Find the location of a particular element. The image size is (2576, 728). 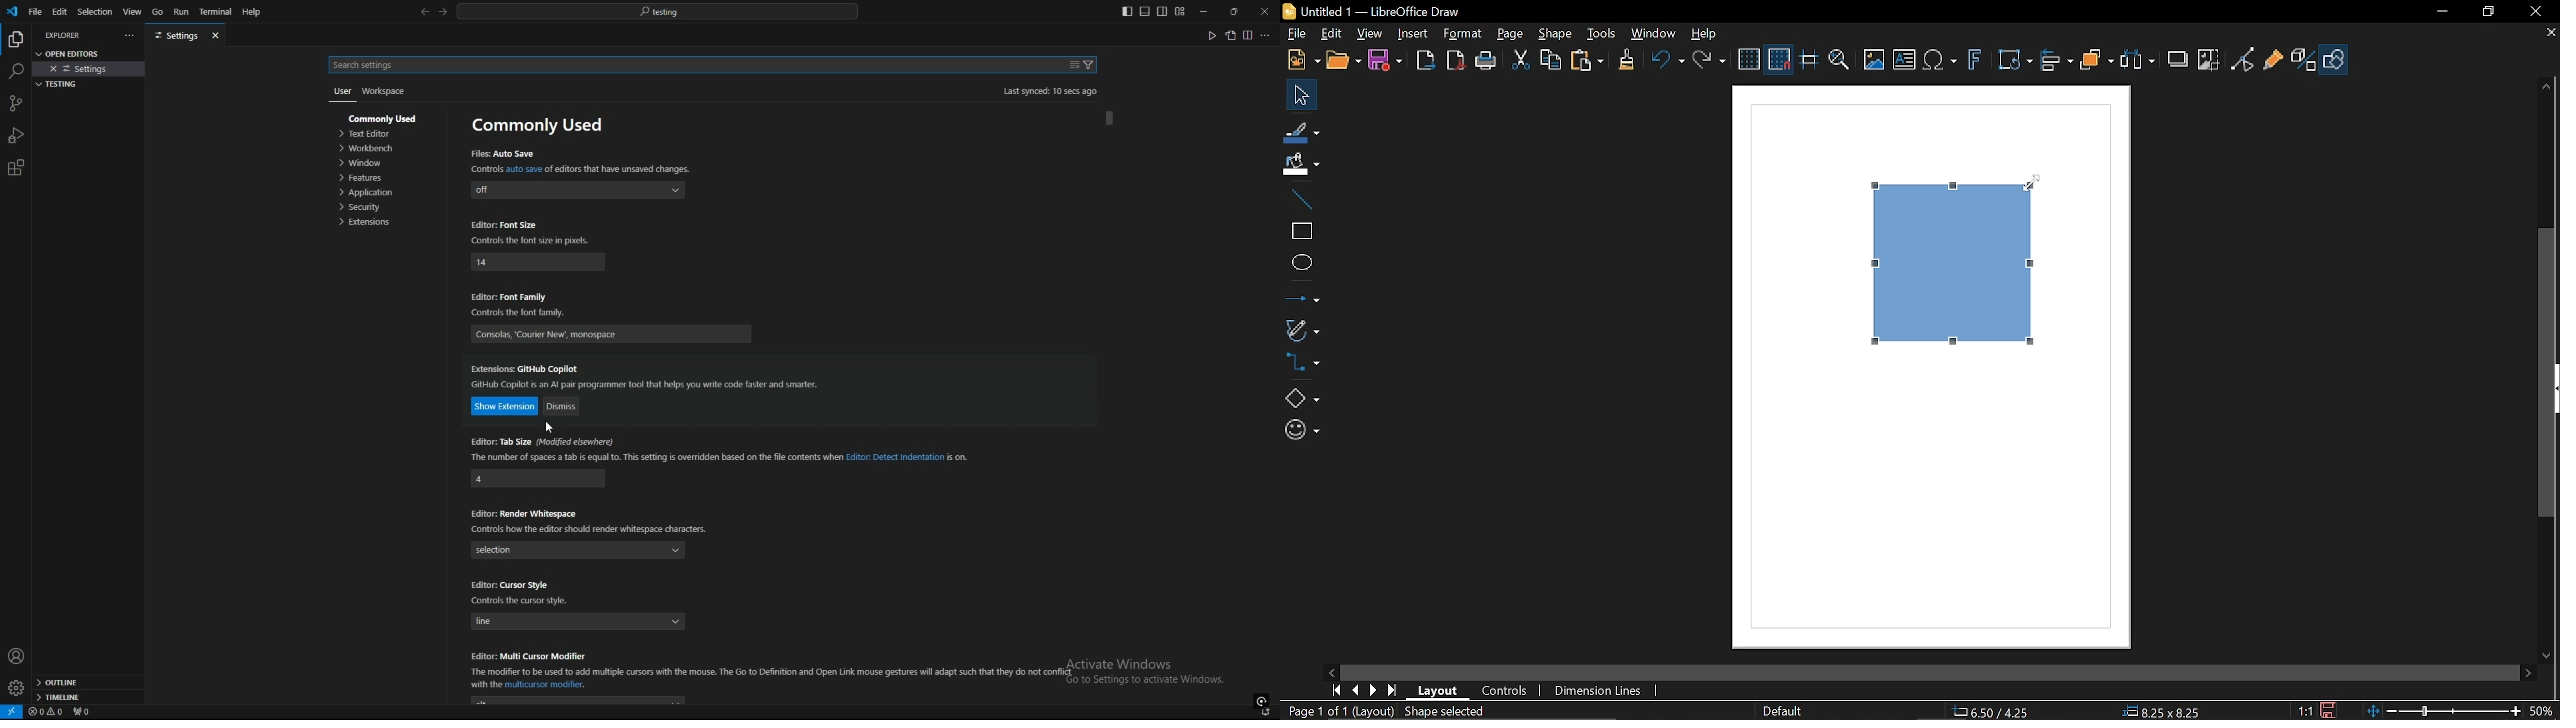

Untitled 1 -- LibreOffice Draw is located at coordinates (1400, 9).